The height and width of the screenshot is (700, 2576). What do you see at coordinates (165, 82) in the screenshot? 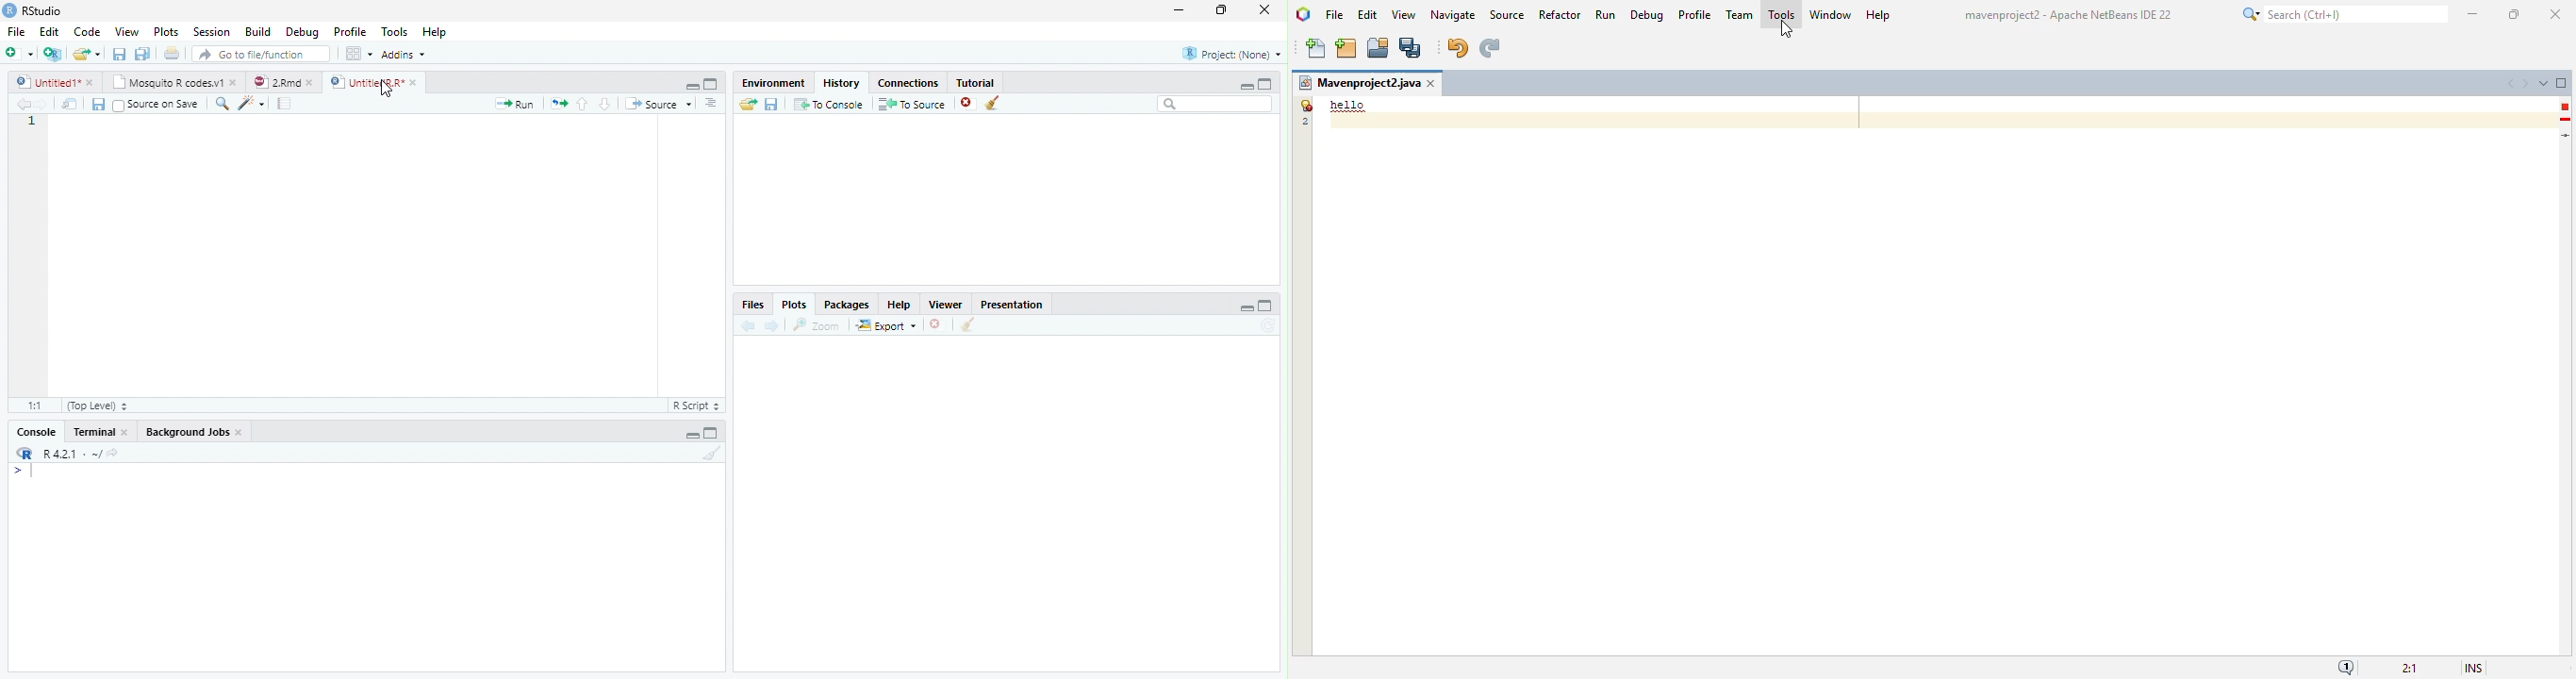
I see `Mosquito R codes.v1` at bounding box center [165, 82].